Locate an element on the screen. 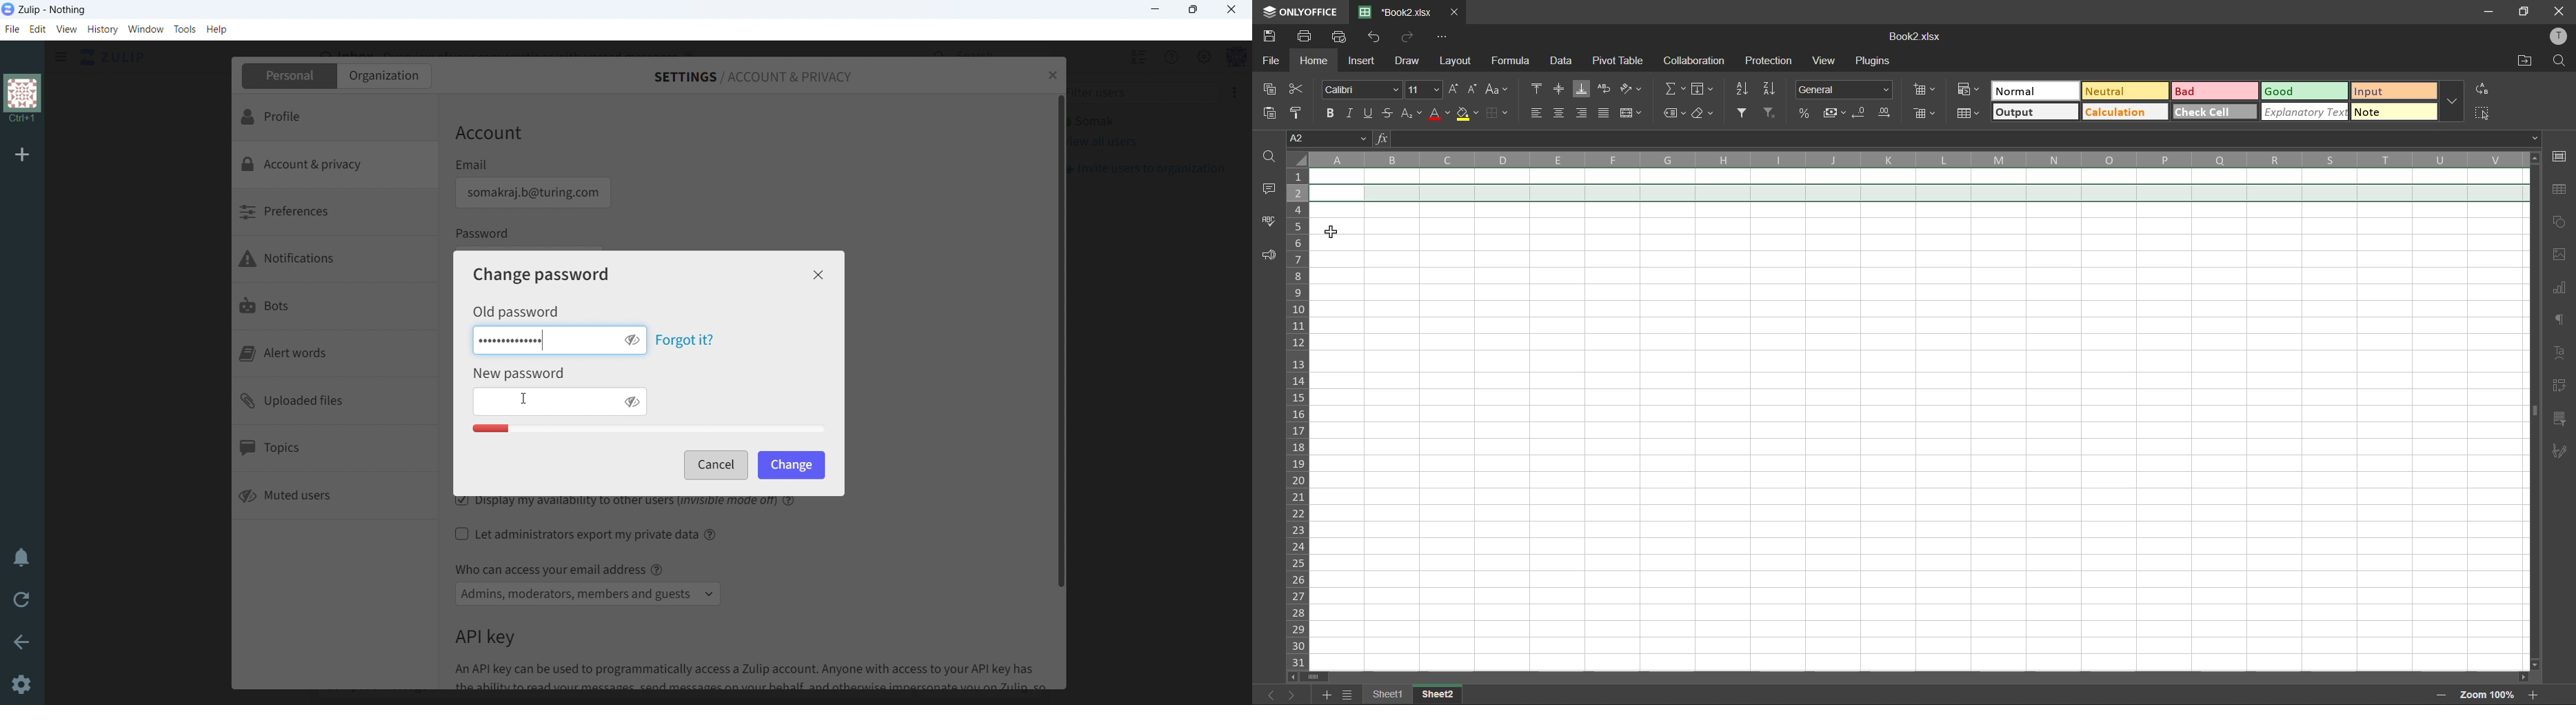 This screenshot has height=728, width=2576. Old password is located at coordinates (515, 311).